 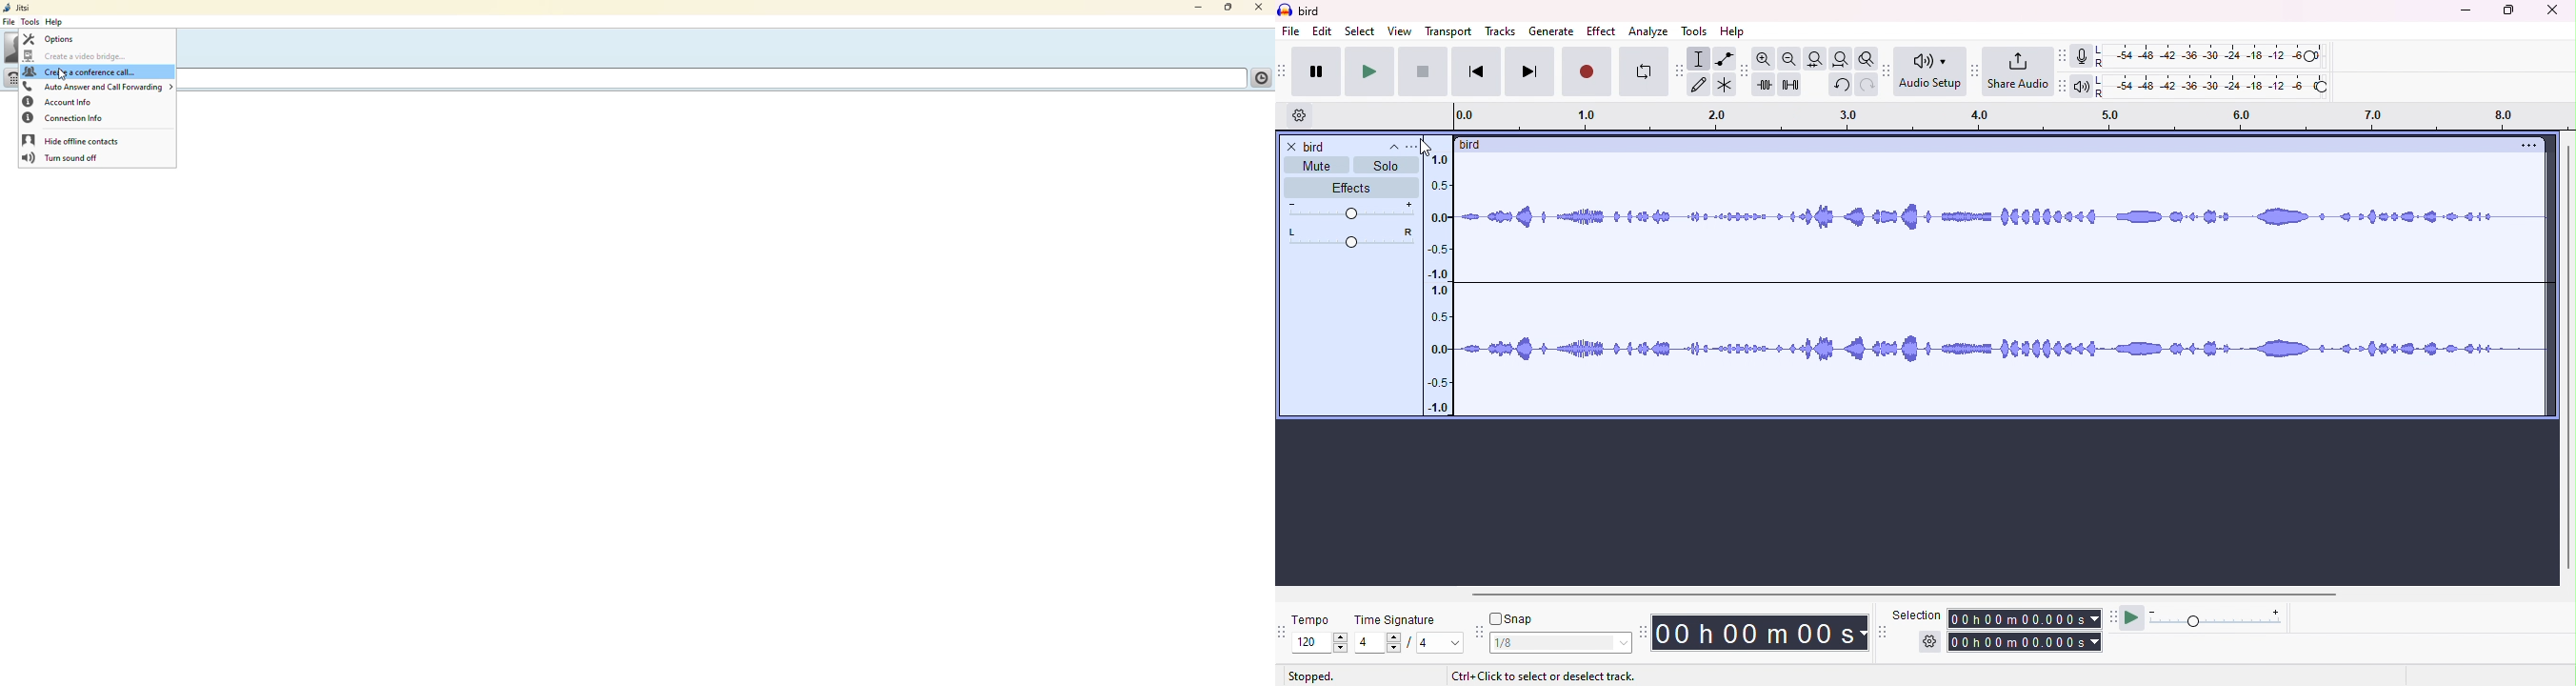 What do you see at coordinates (1881, 631) in the screenshot?
I see `selection tool bar` at bounding box center [1881, 631].